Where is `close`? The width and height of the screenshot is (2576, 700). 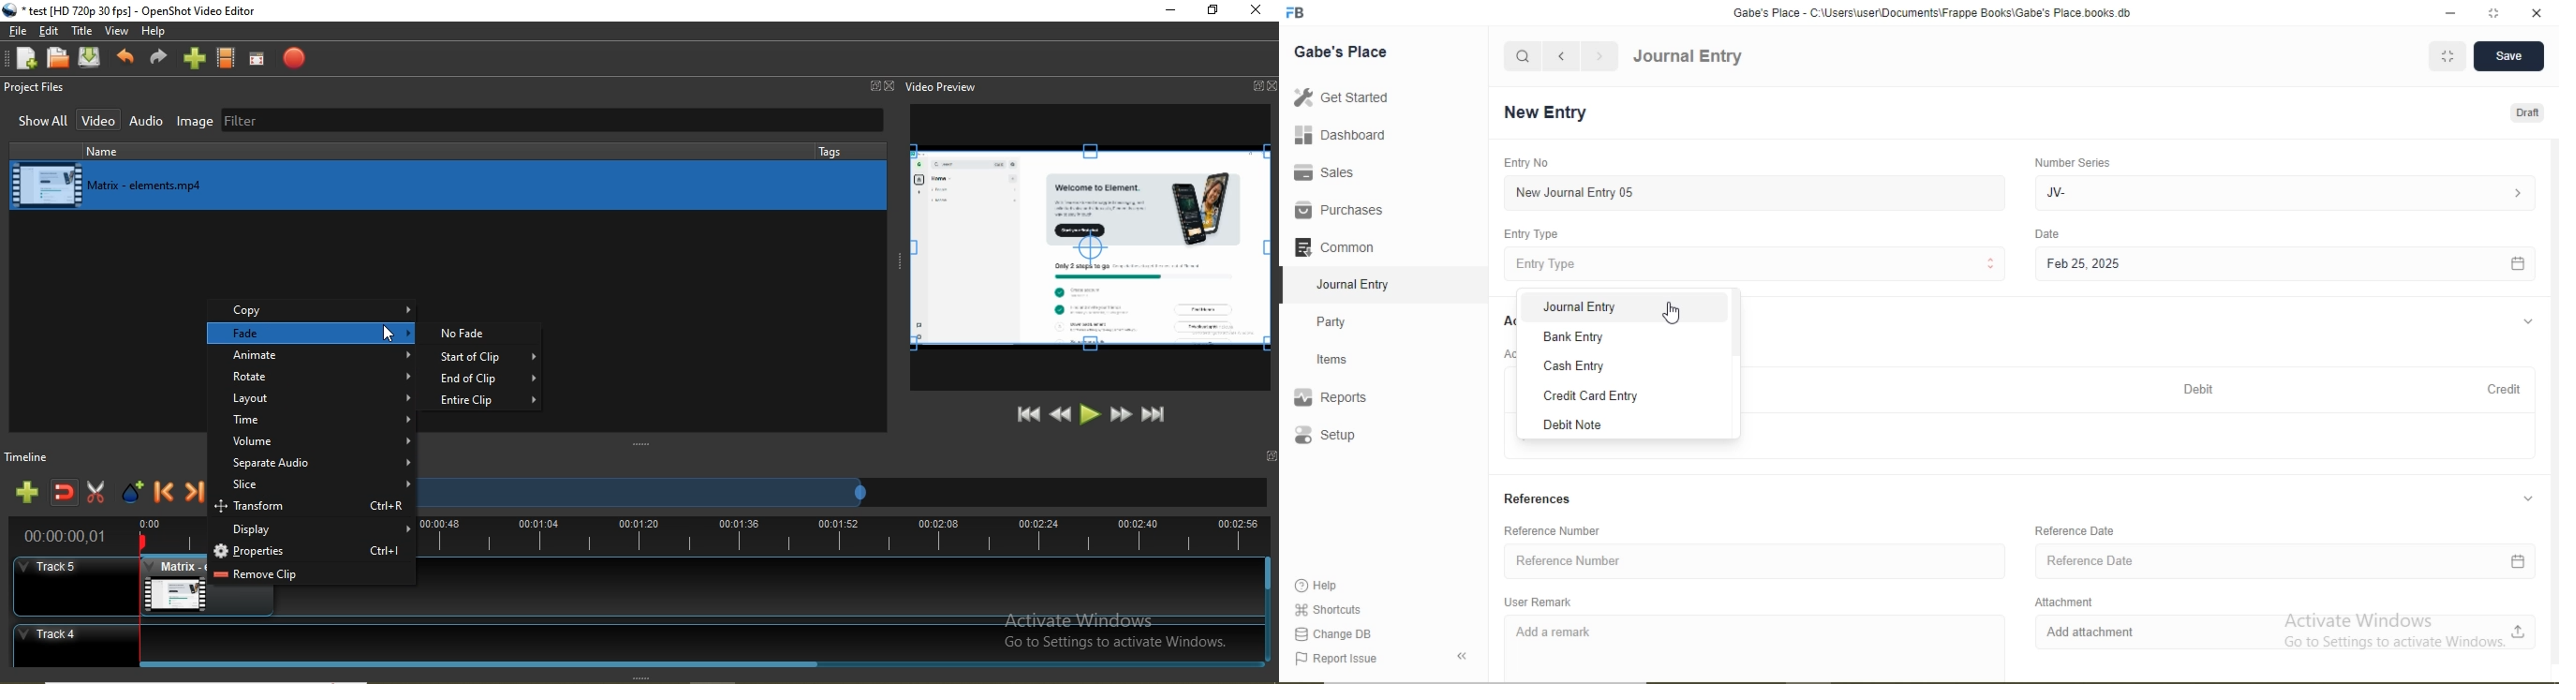
close is located at coordinates (1256, 11).